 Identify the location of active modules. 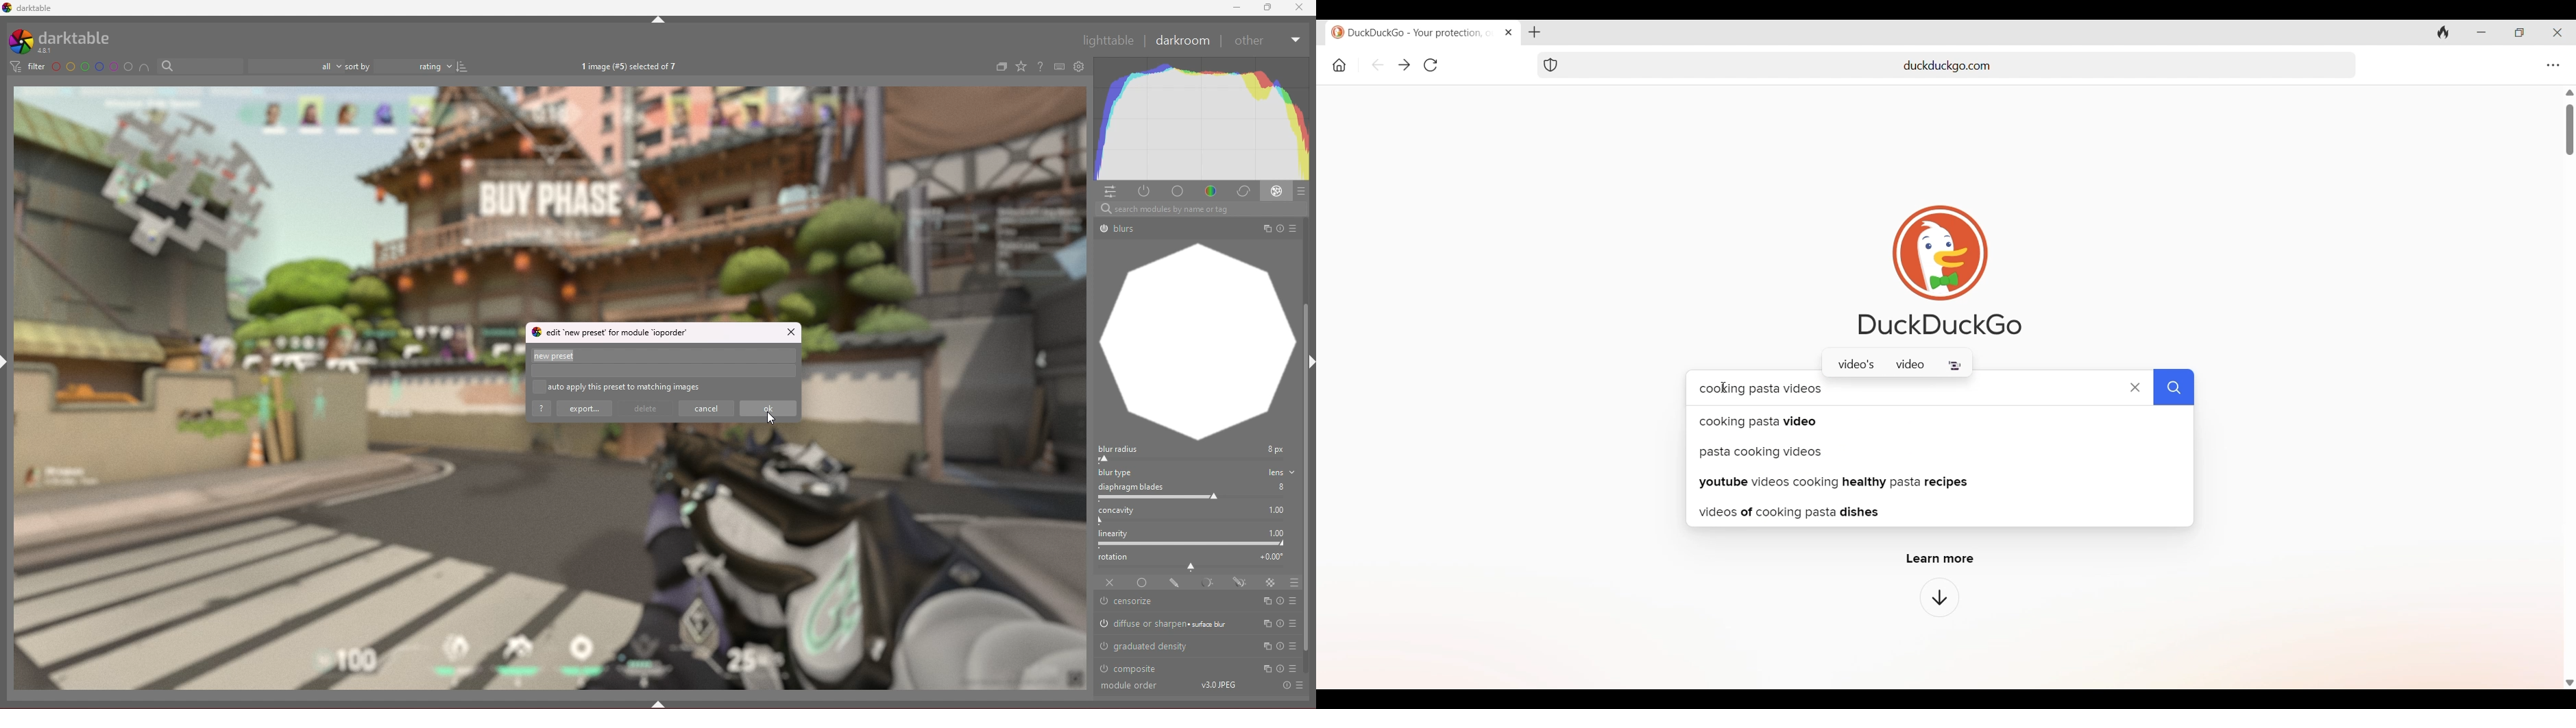
(1144, 191).